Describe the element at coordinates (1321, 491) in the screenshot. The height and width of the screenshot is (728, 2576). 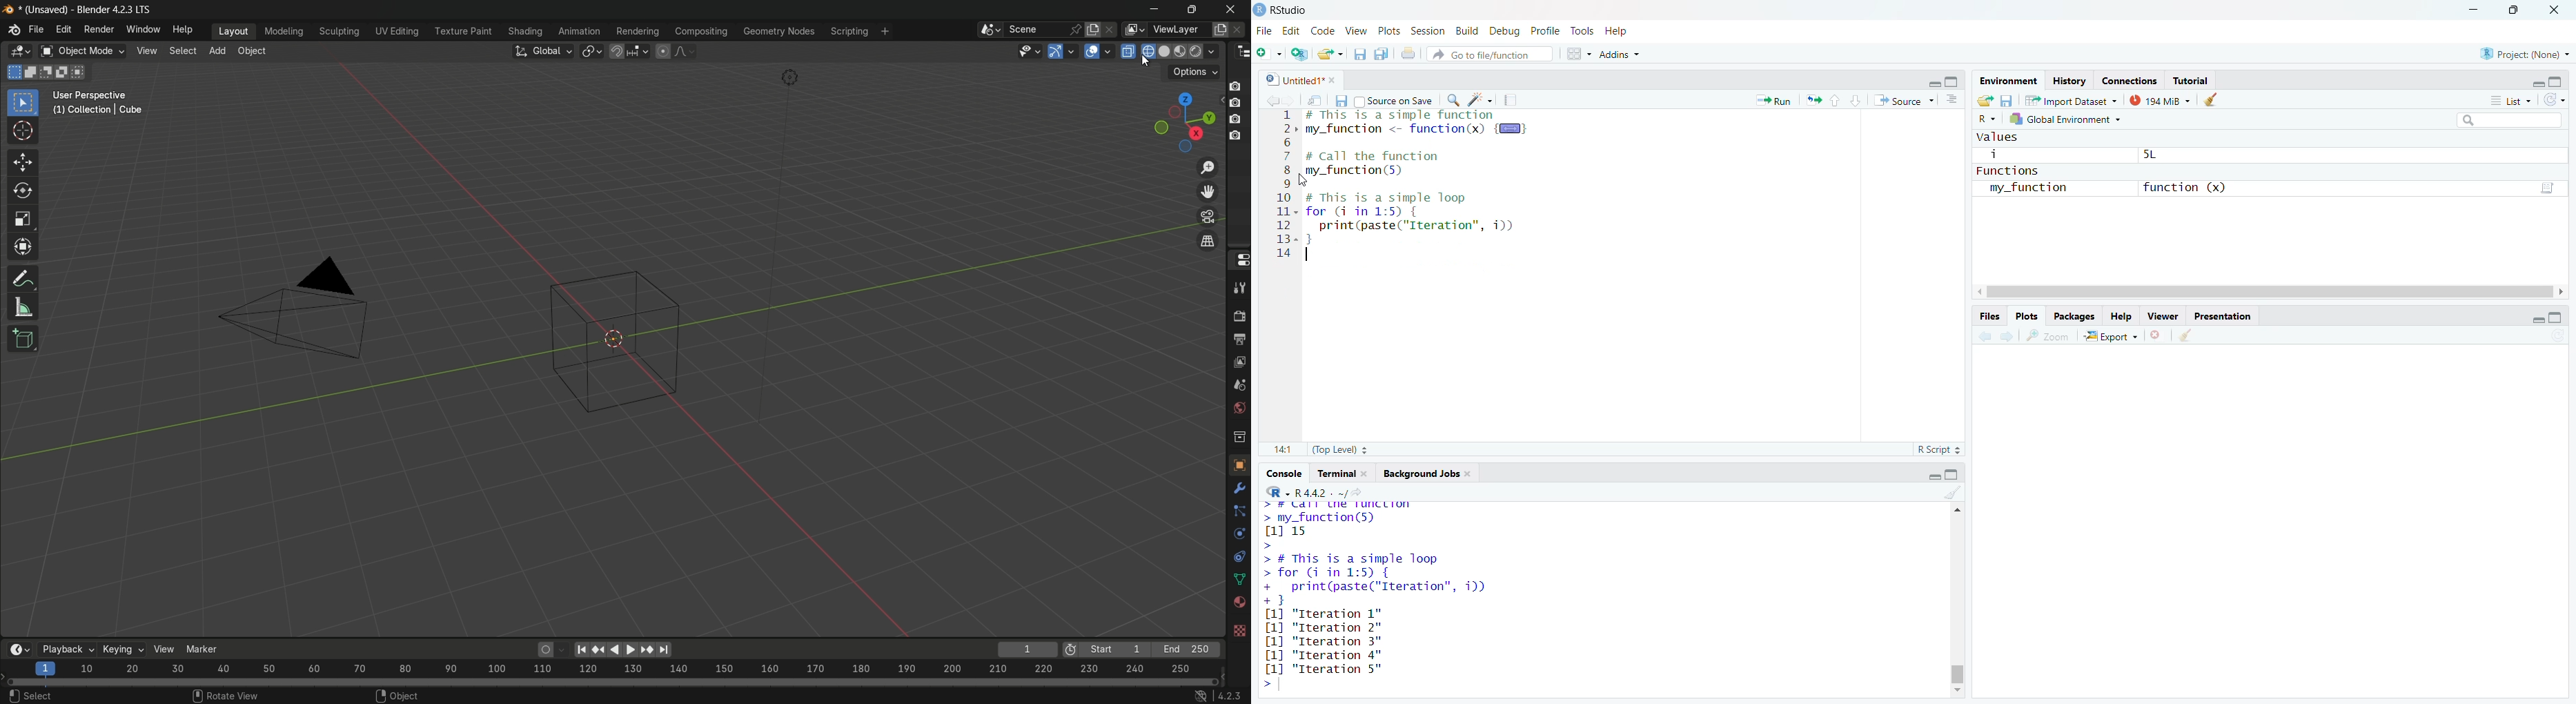
I see `R 4.4.2 . ~/` at that location.